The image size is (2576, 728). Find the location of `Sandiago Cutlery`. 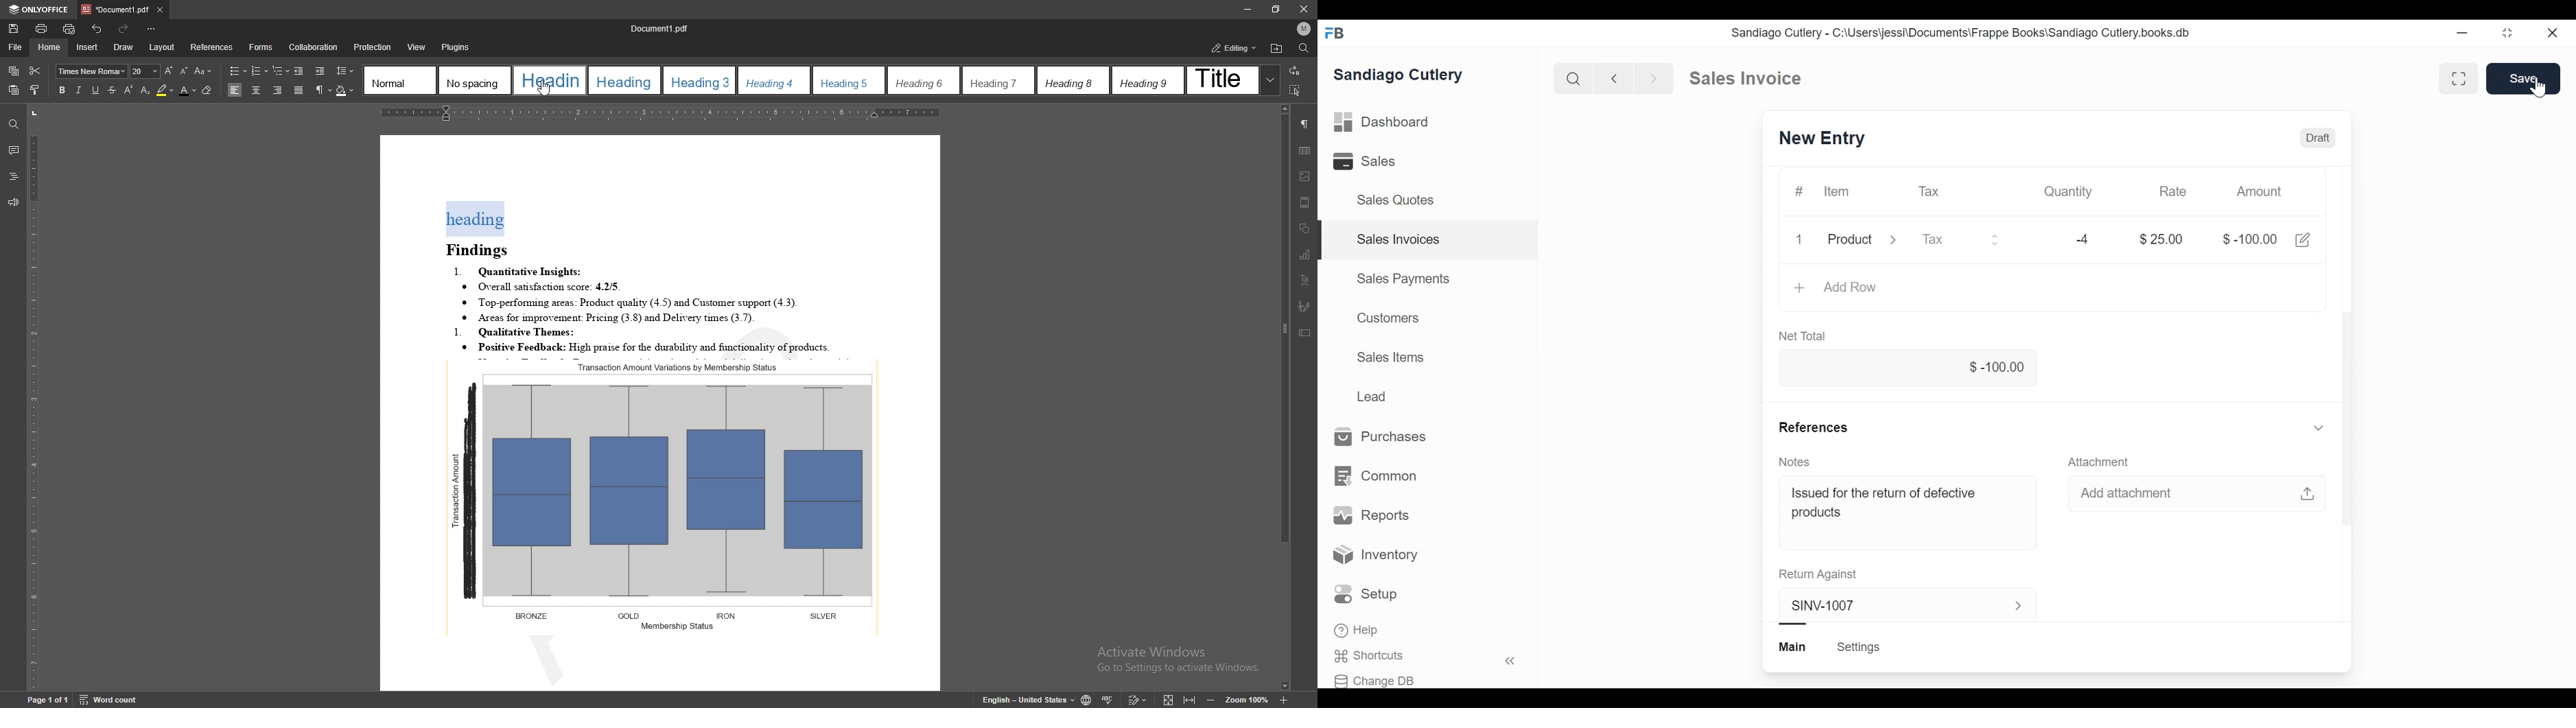

Sandiago Cutlery is located at coordinates (1399, 73).